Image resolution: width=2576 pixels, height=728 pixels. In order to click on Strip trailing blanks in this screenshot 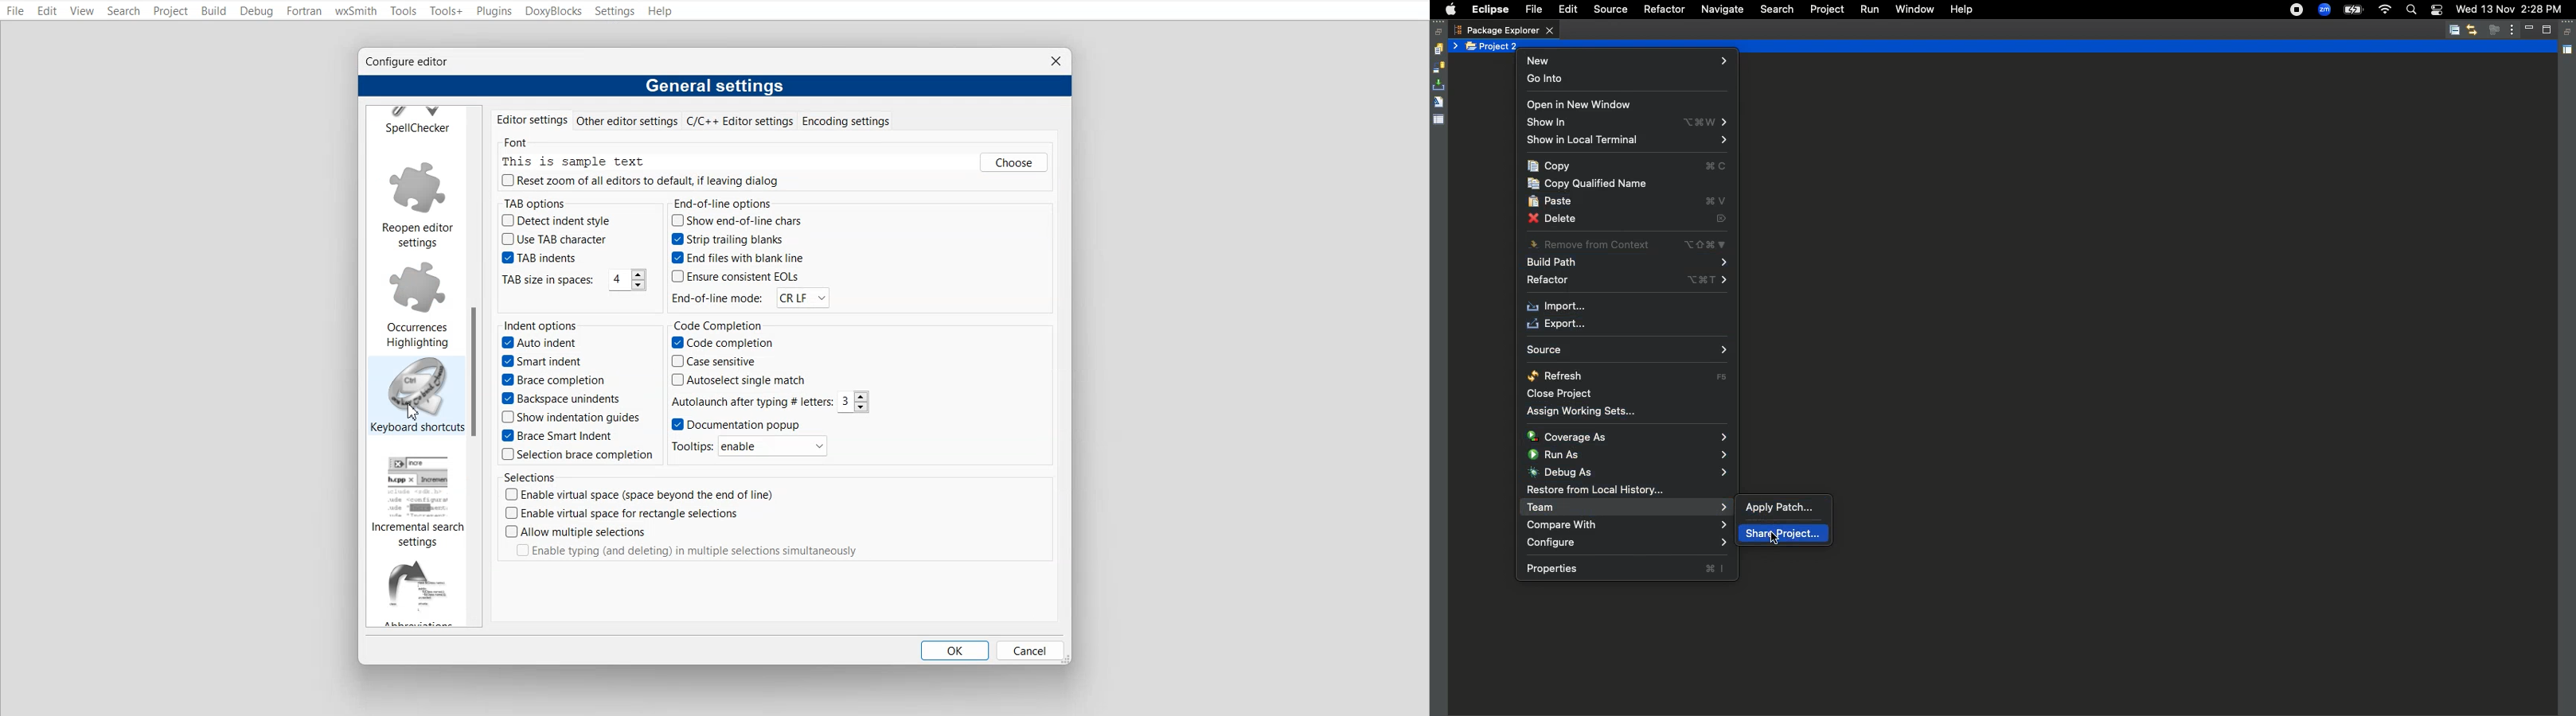, I will do `click(729, 238)`.